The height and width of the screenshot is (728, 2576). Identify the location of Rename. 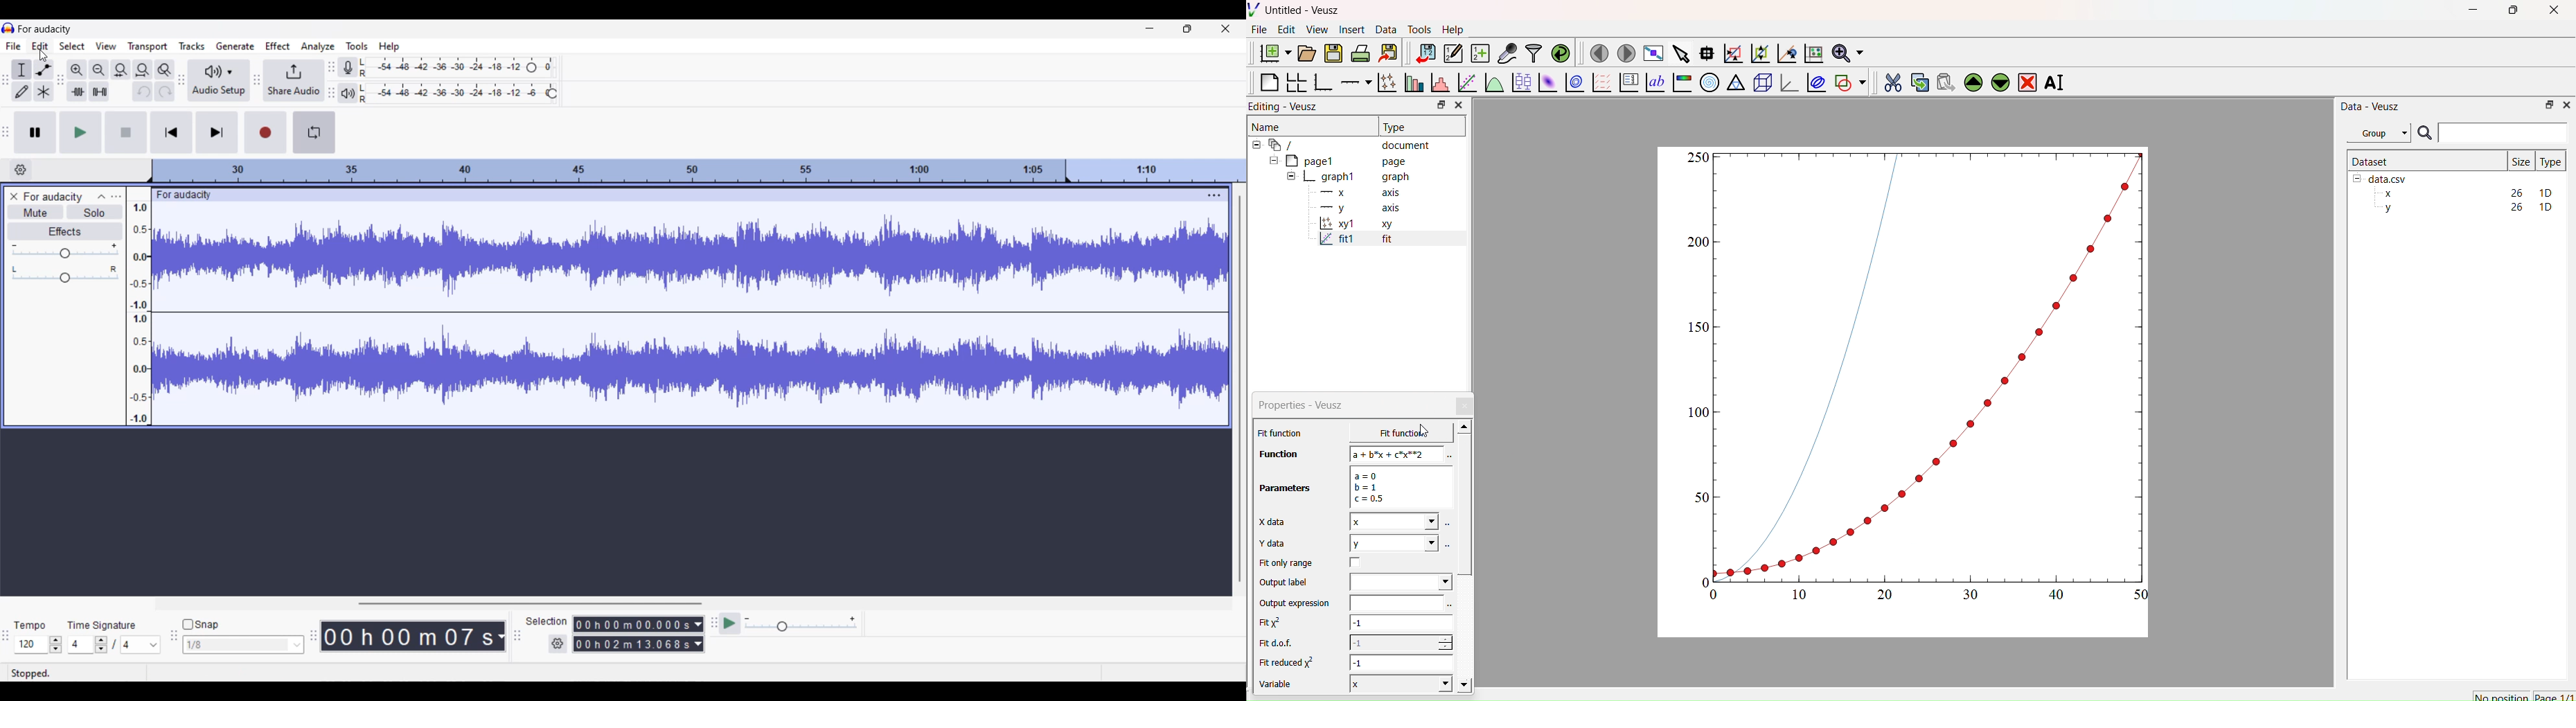
(2057, 82).